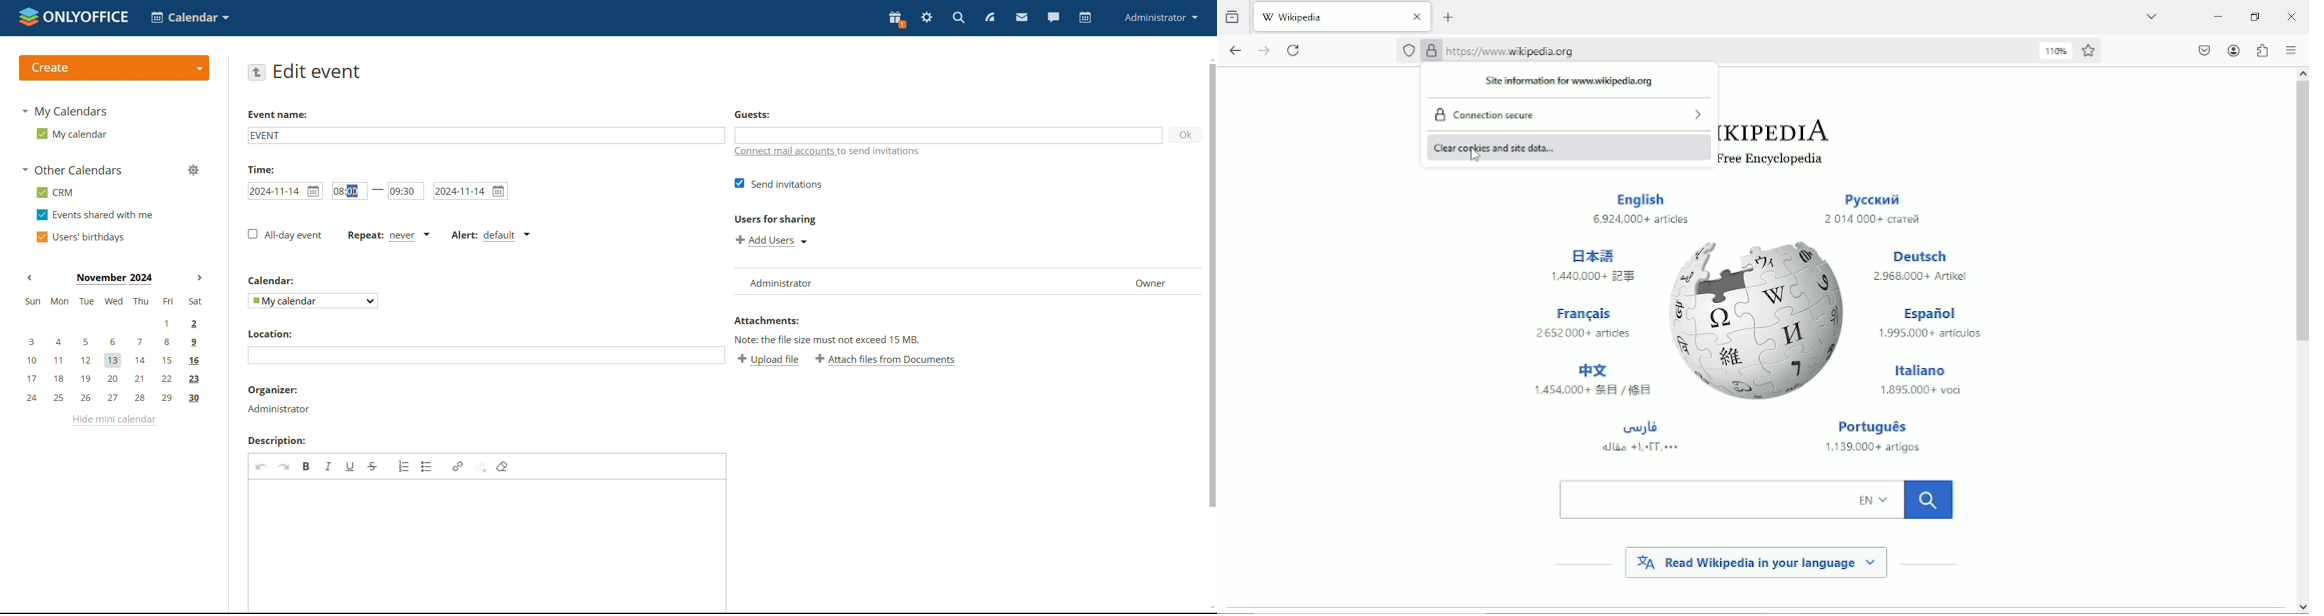 This screenshot has width=2324, height=616. What do you see at coordinates (1597, 263) in the screenshot?
I see `Bx
1,440.000+ BE` at bounding box center [1597, 263].